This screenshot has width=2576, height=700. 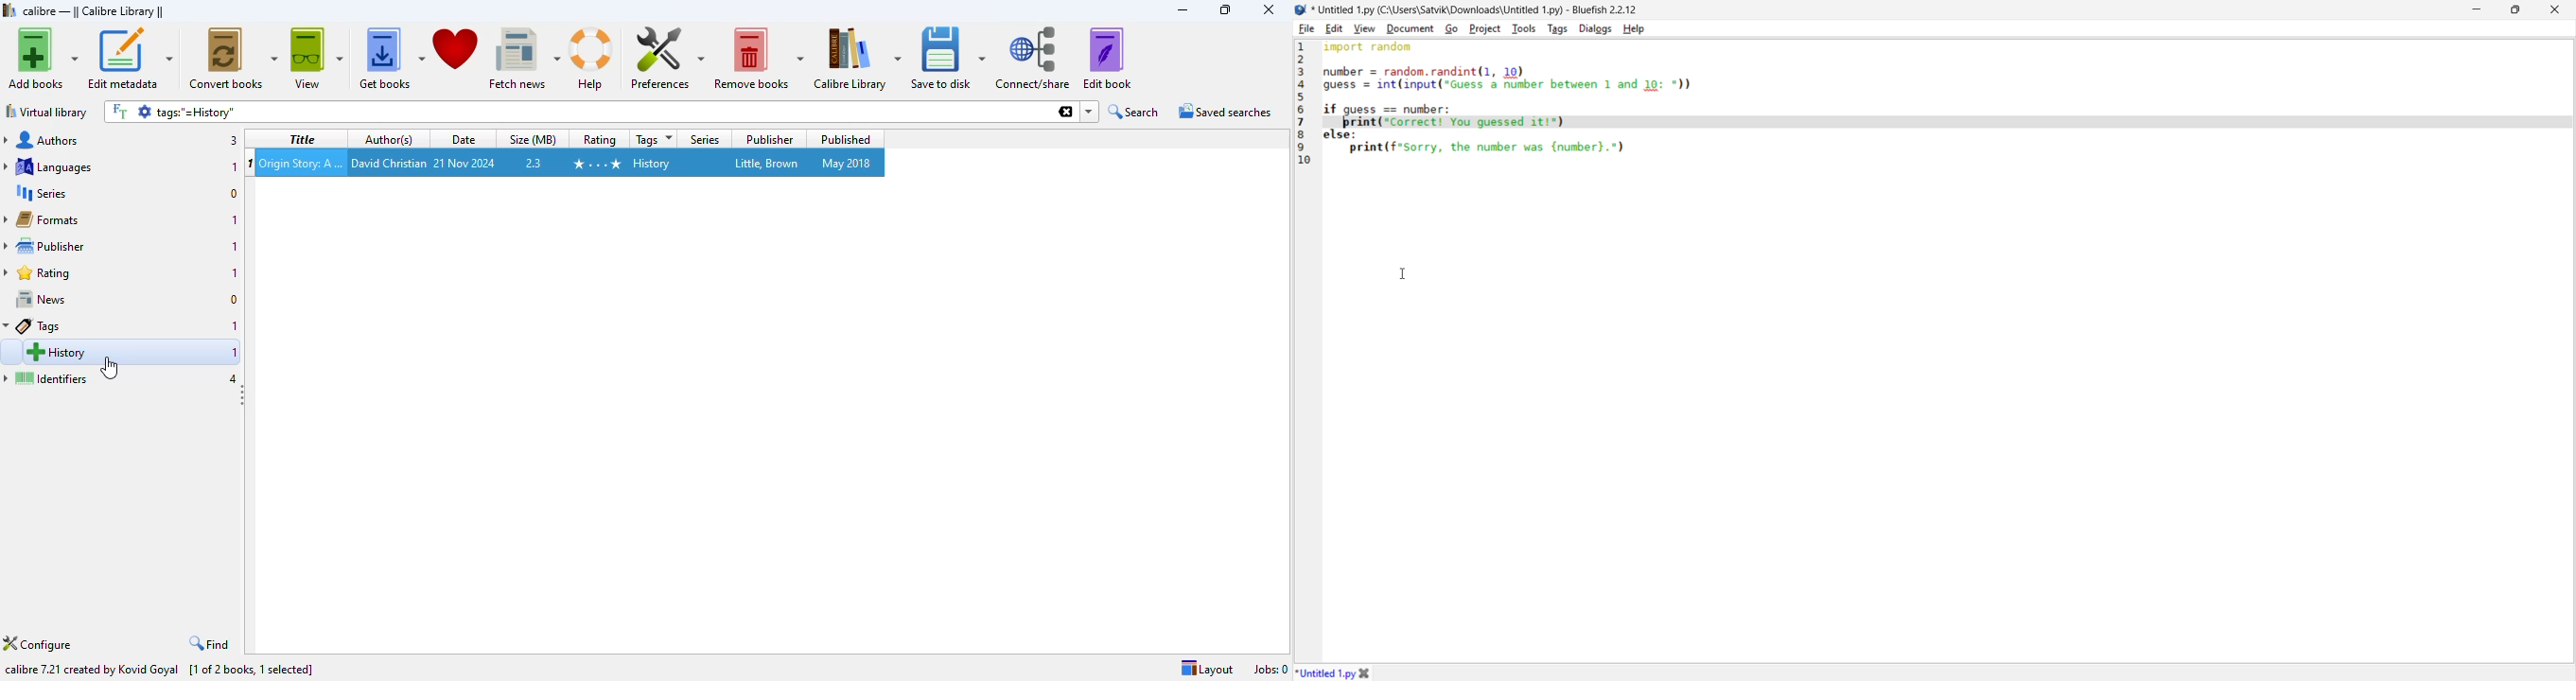 I want to click on add books, so click(x=43, y=58).